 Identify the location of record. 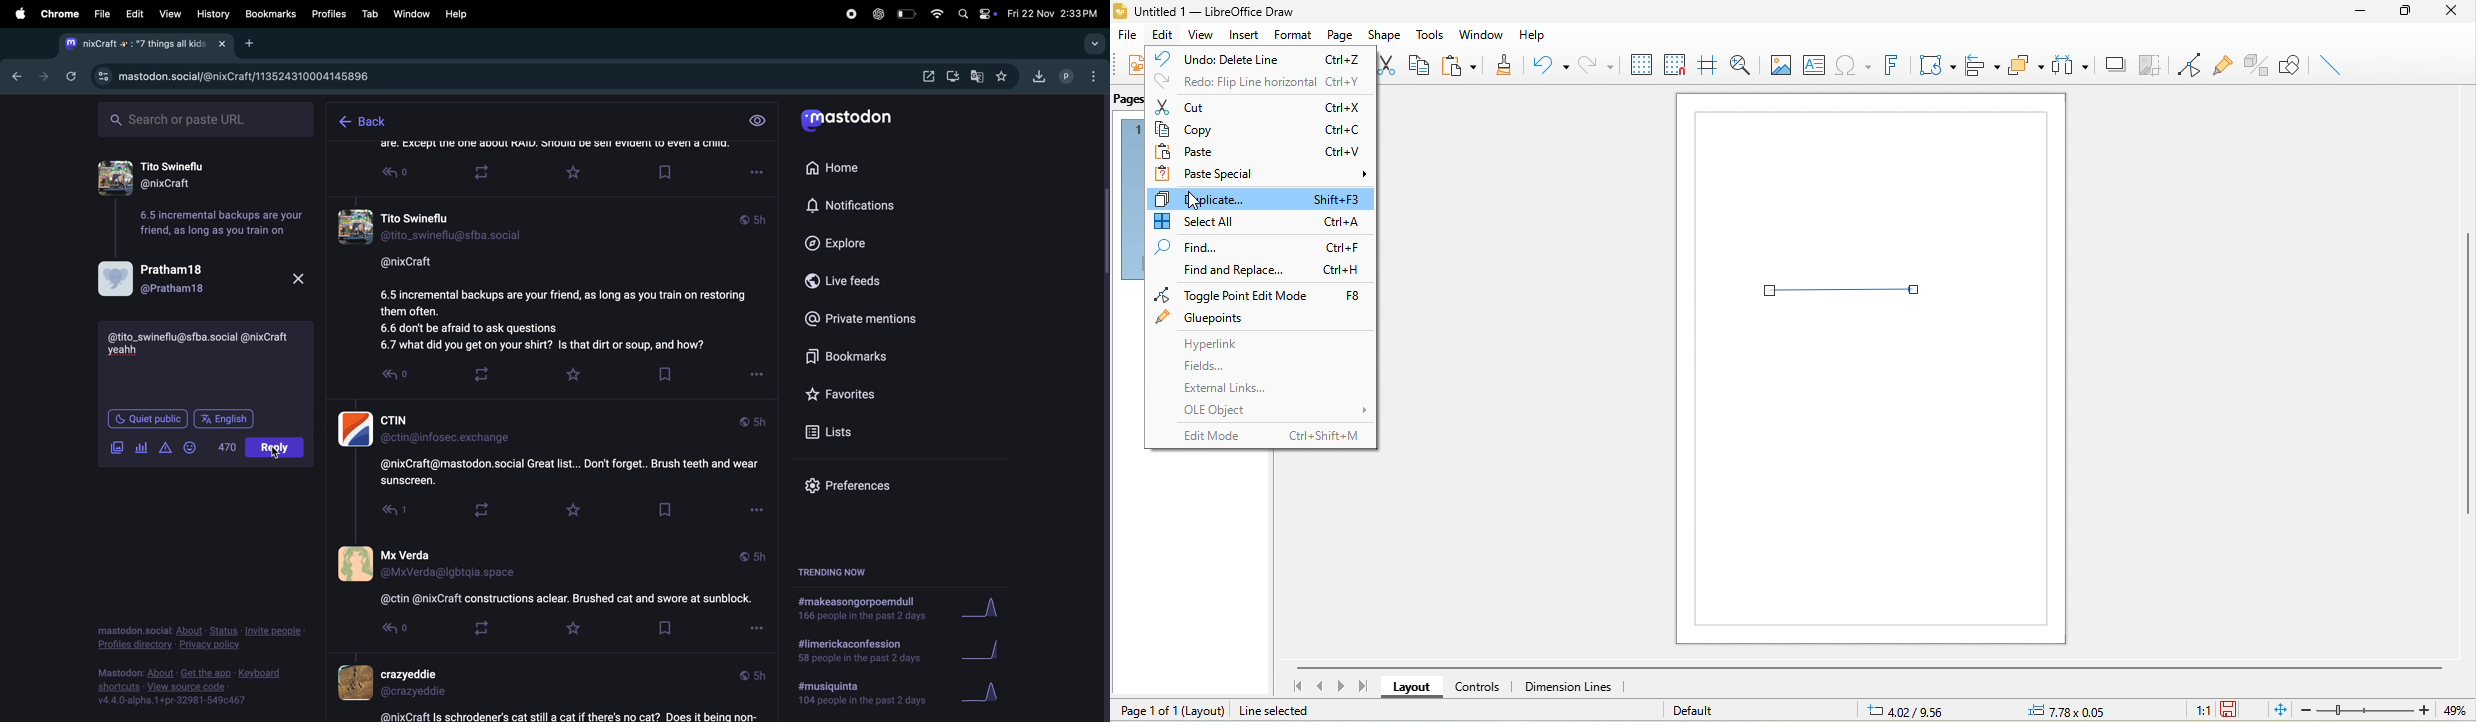
(849, 14).